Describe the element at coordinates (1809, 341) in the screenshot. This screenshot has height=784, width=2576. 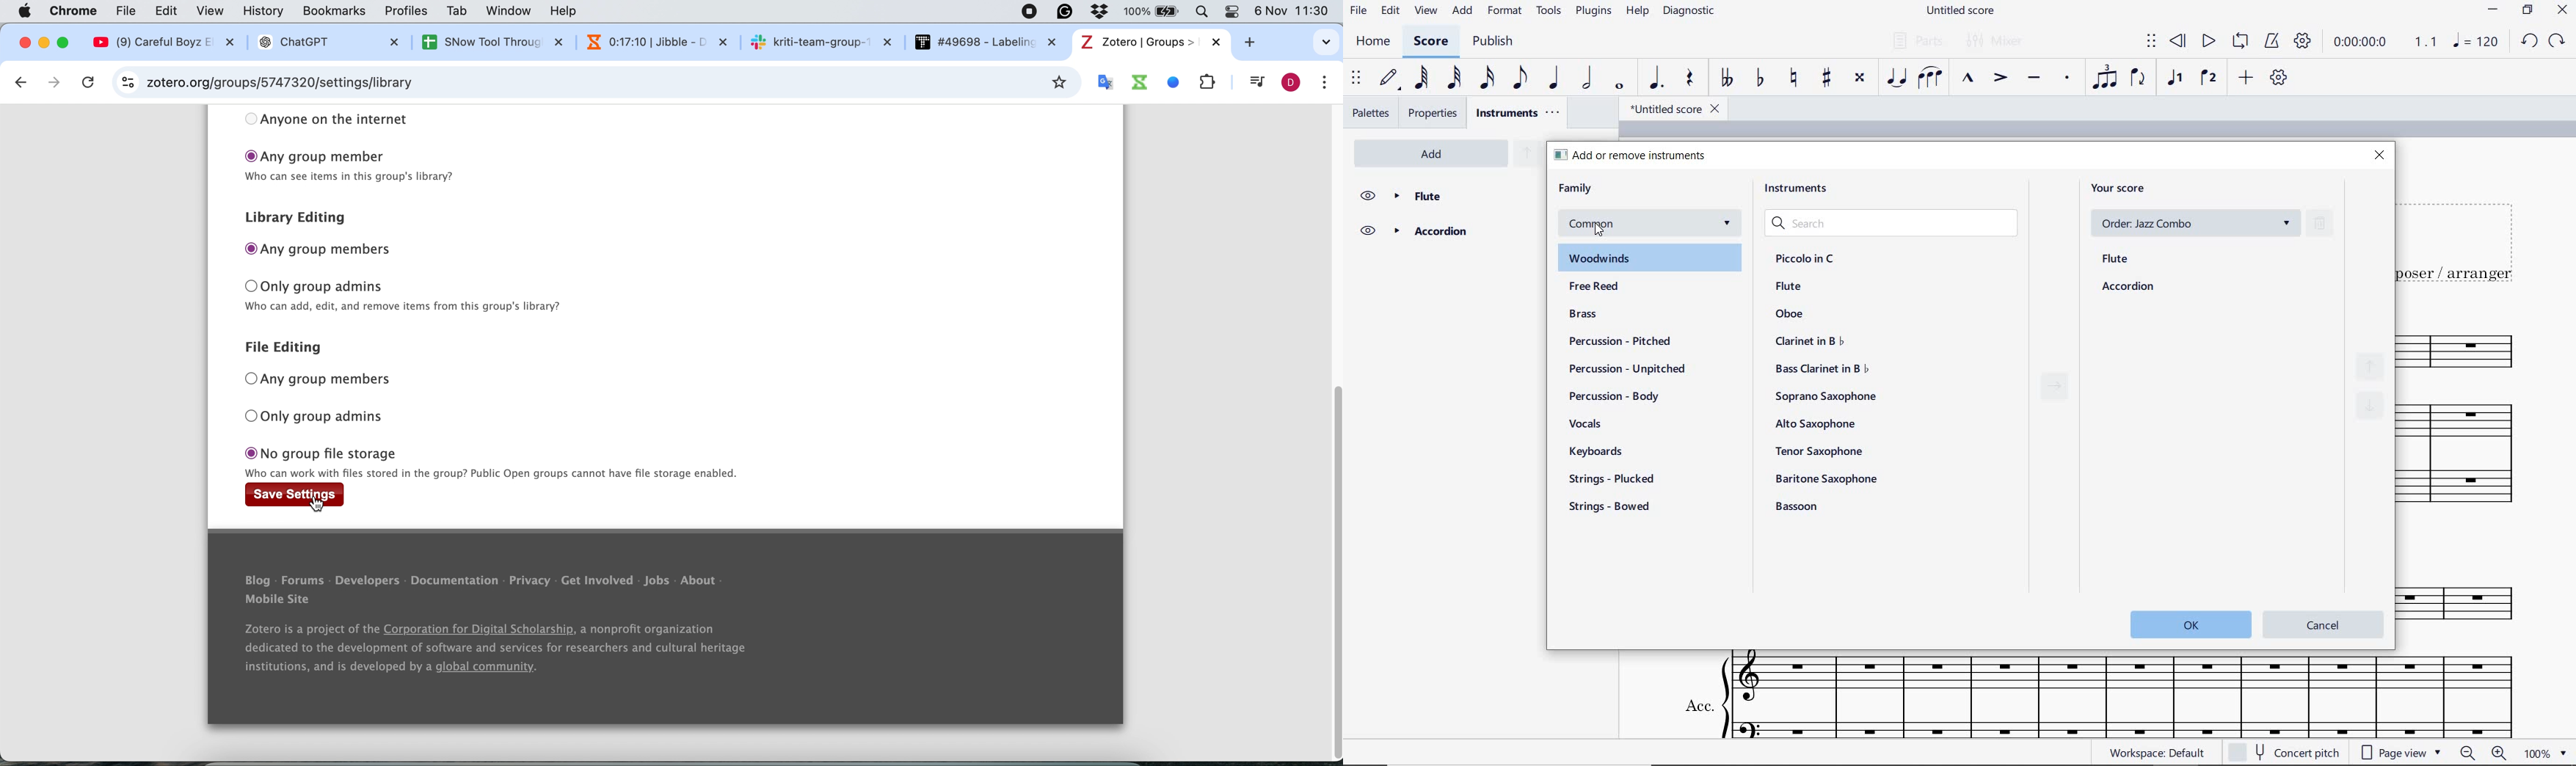
I see `clarinet in B` at that location.